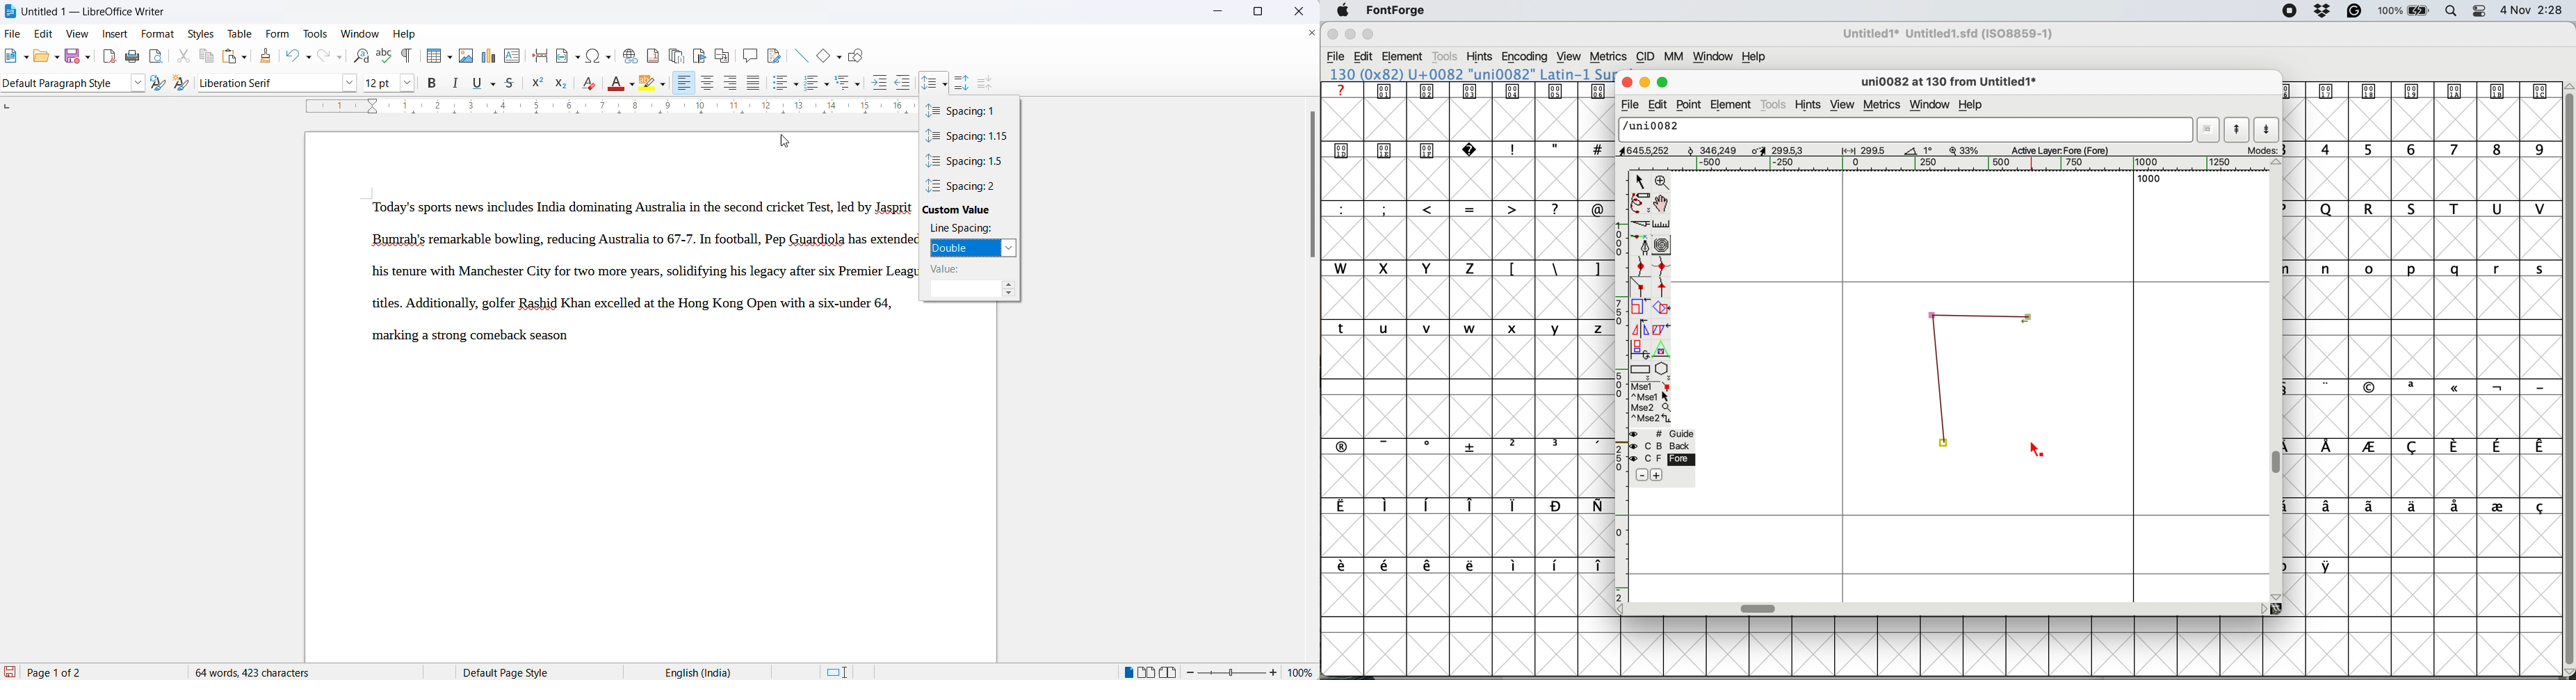 This screenshot has width=2576, height=700. Describe the element at coordinates (663, 86) in the screenshot. I see `character highlight options` at that location.